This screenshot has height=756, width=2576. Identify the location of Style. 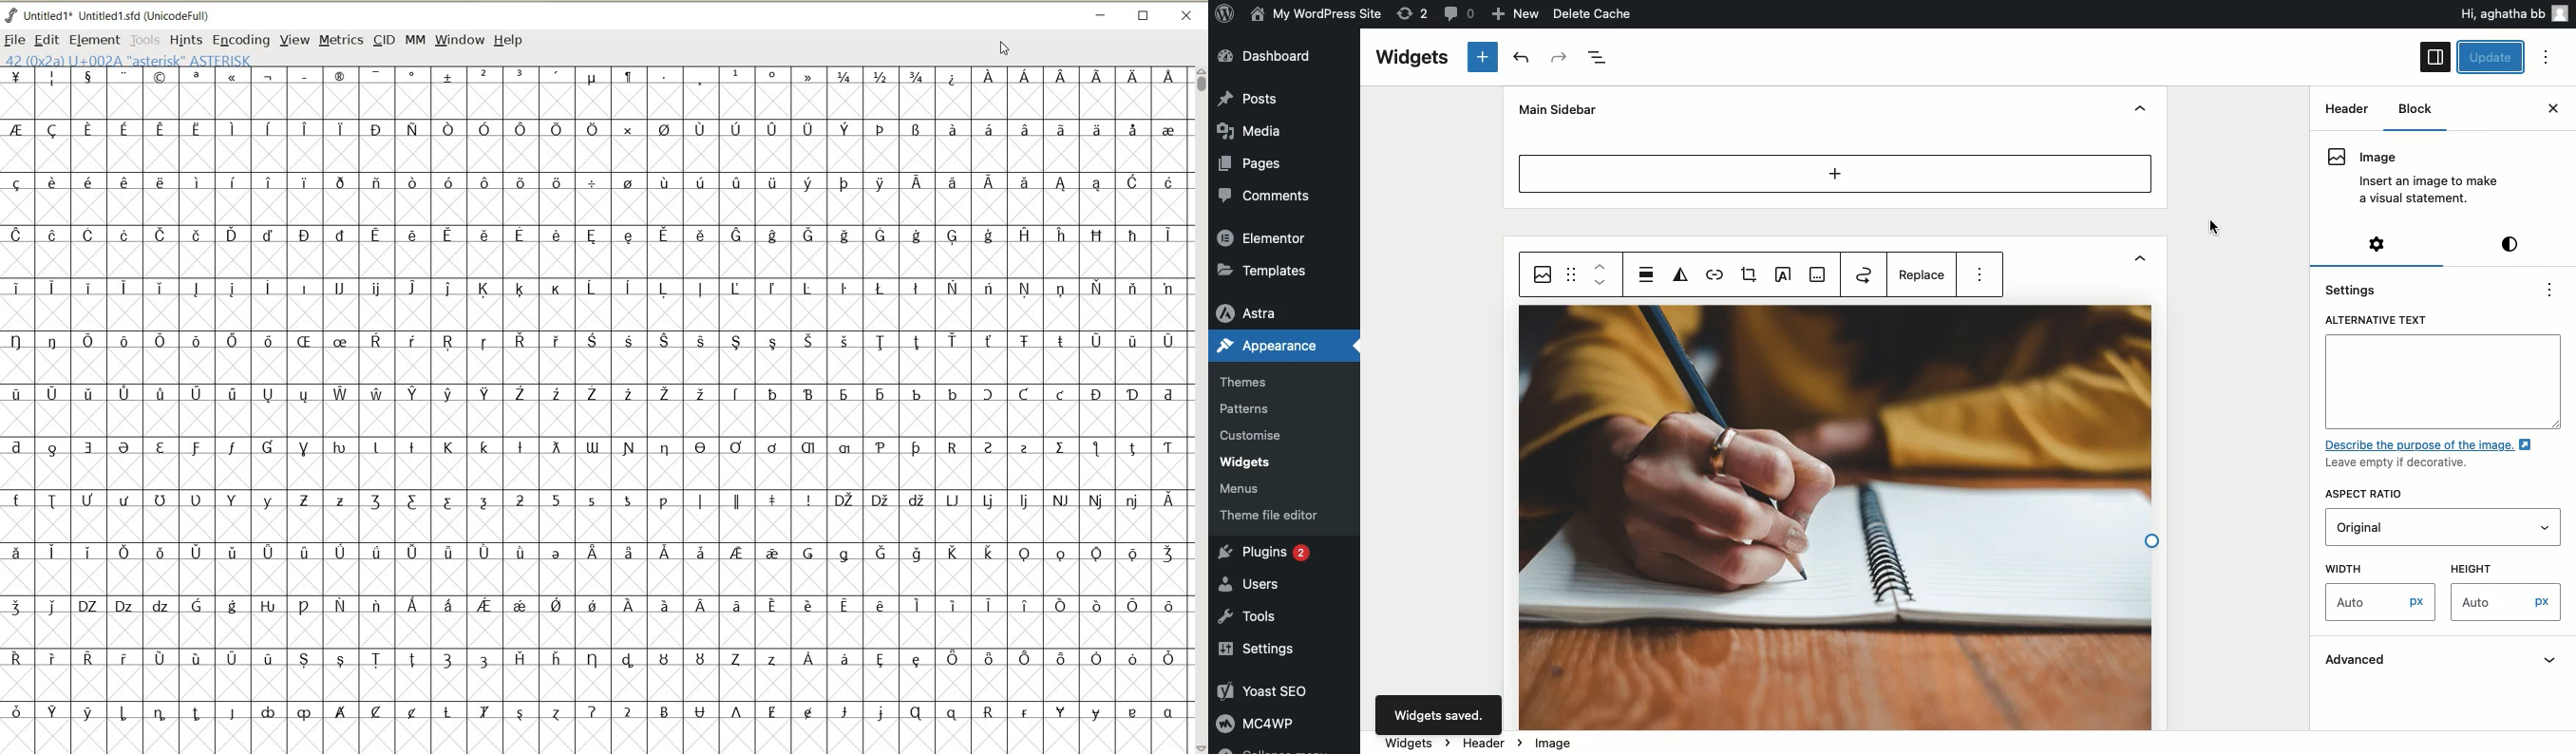
(2512, 243).